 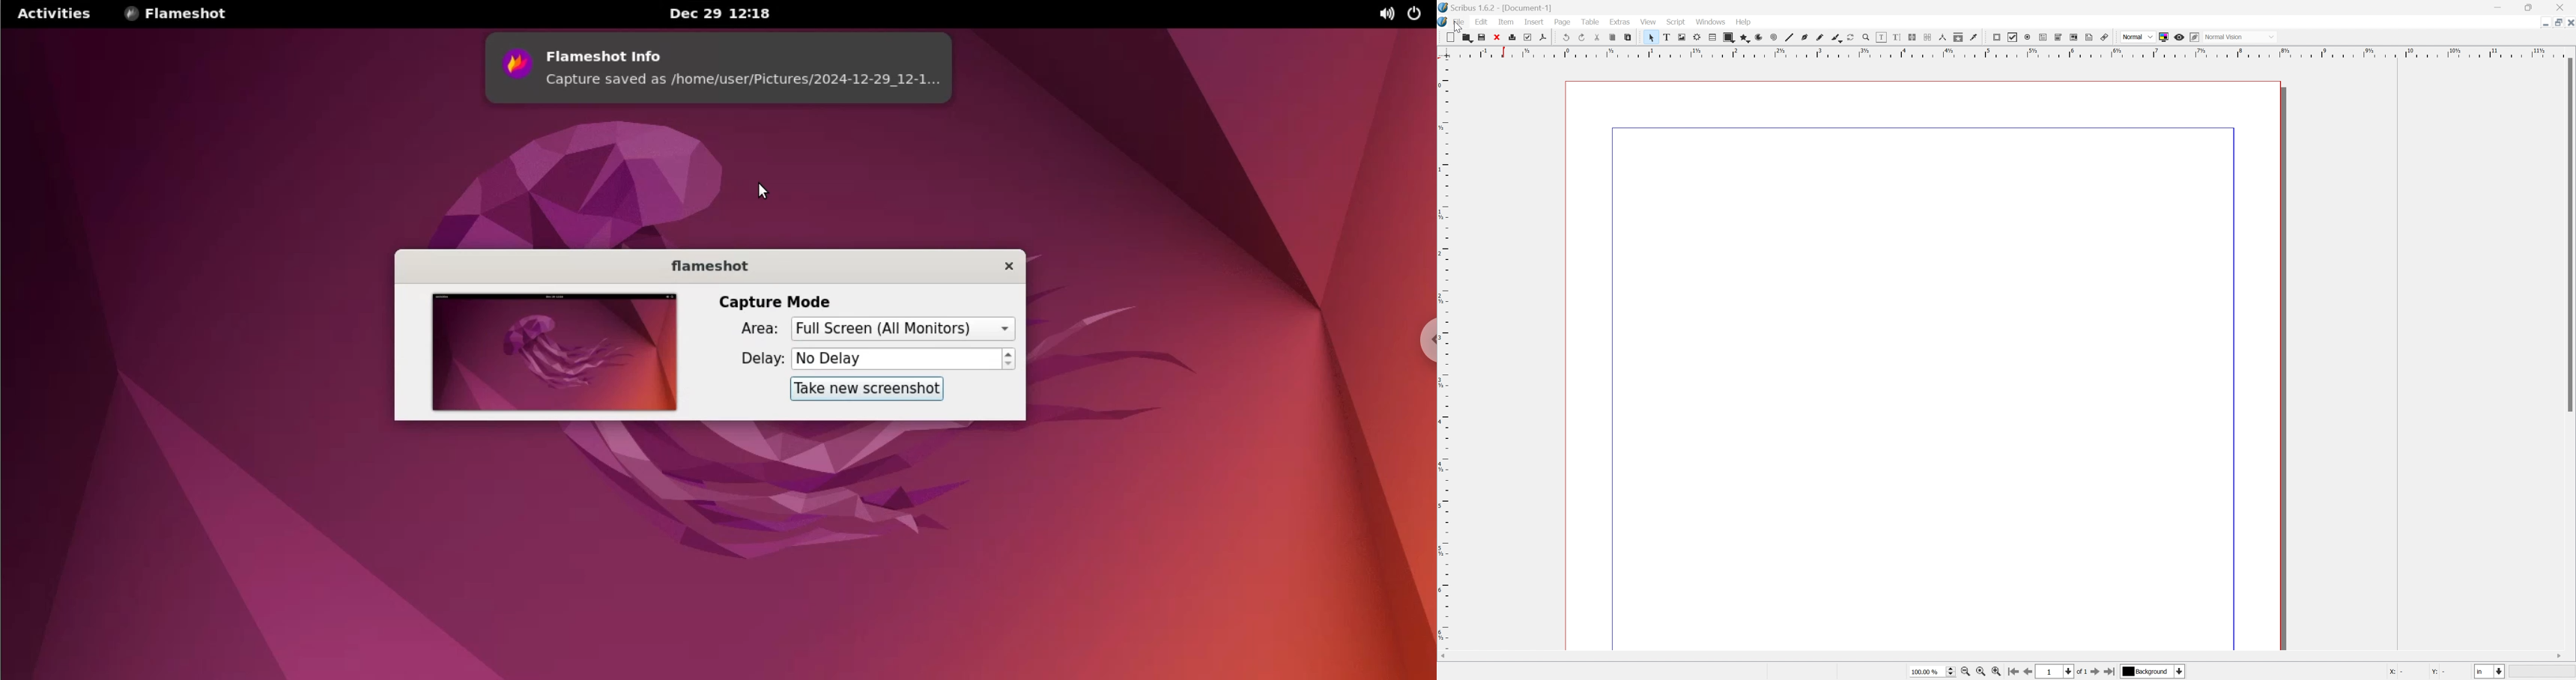 I want to click on Spiral, so click(x=1772, y=37).